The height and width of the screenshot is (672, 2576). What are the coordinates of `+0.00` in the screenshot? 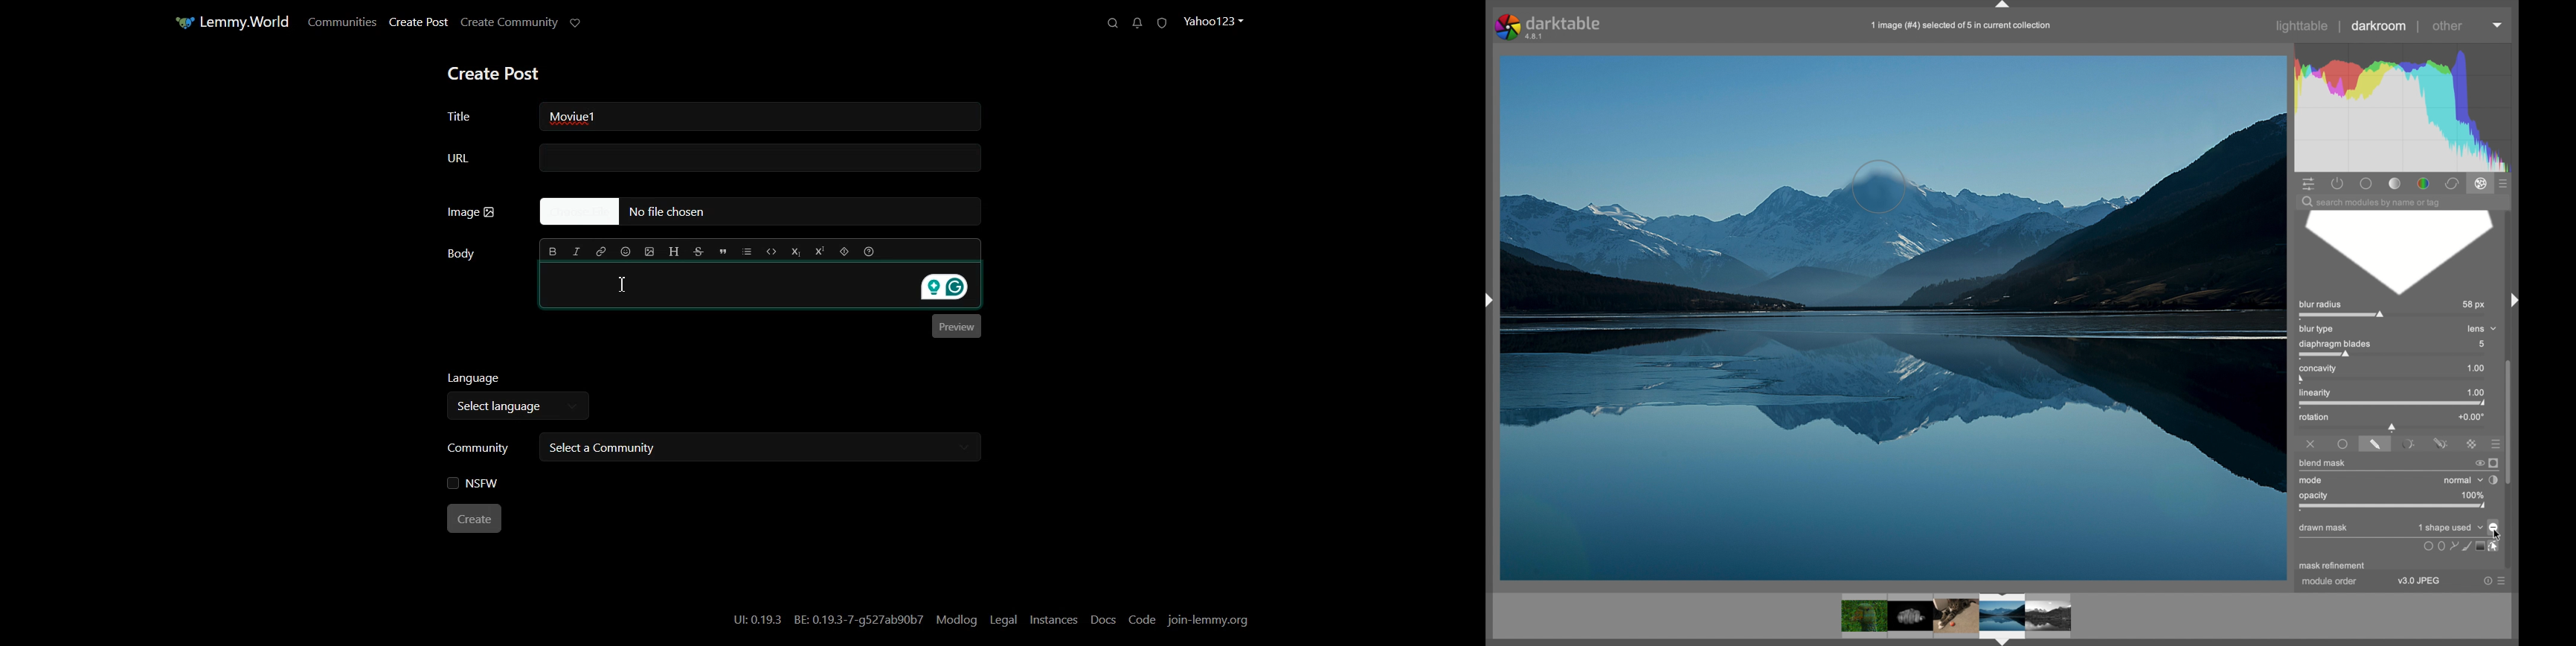 It's located at (2471, 416).